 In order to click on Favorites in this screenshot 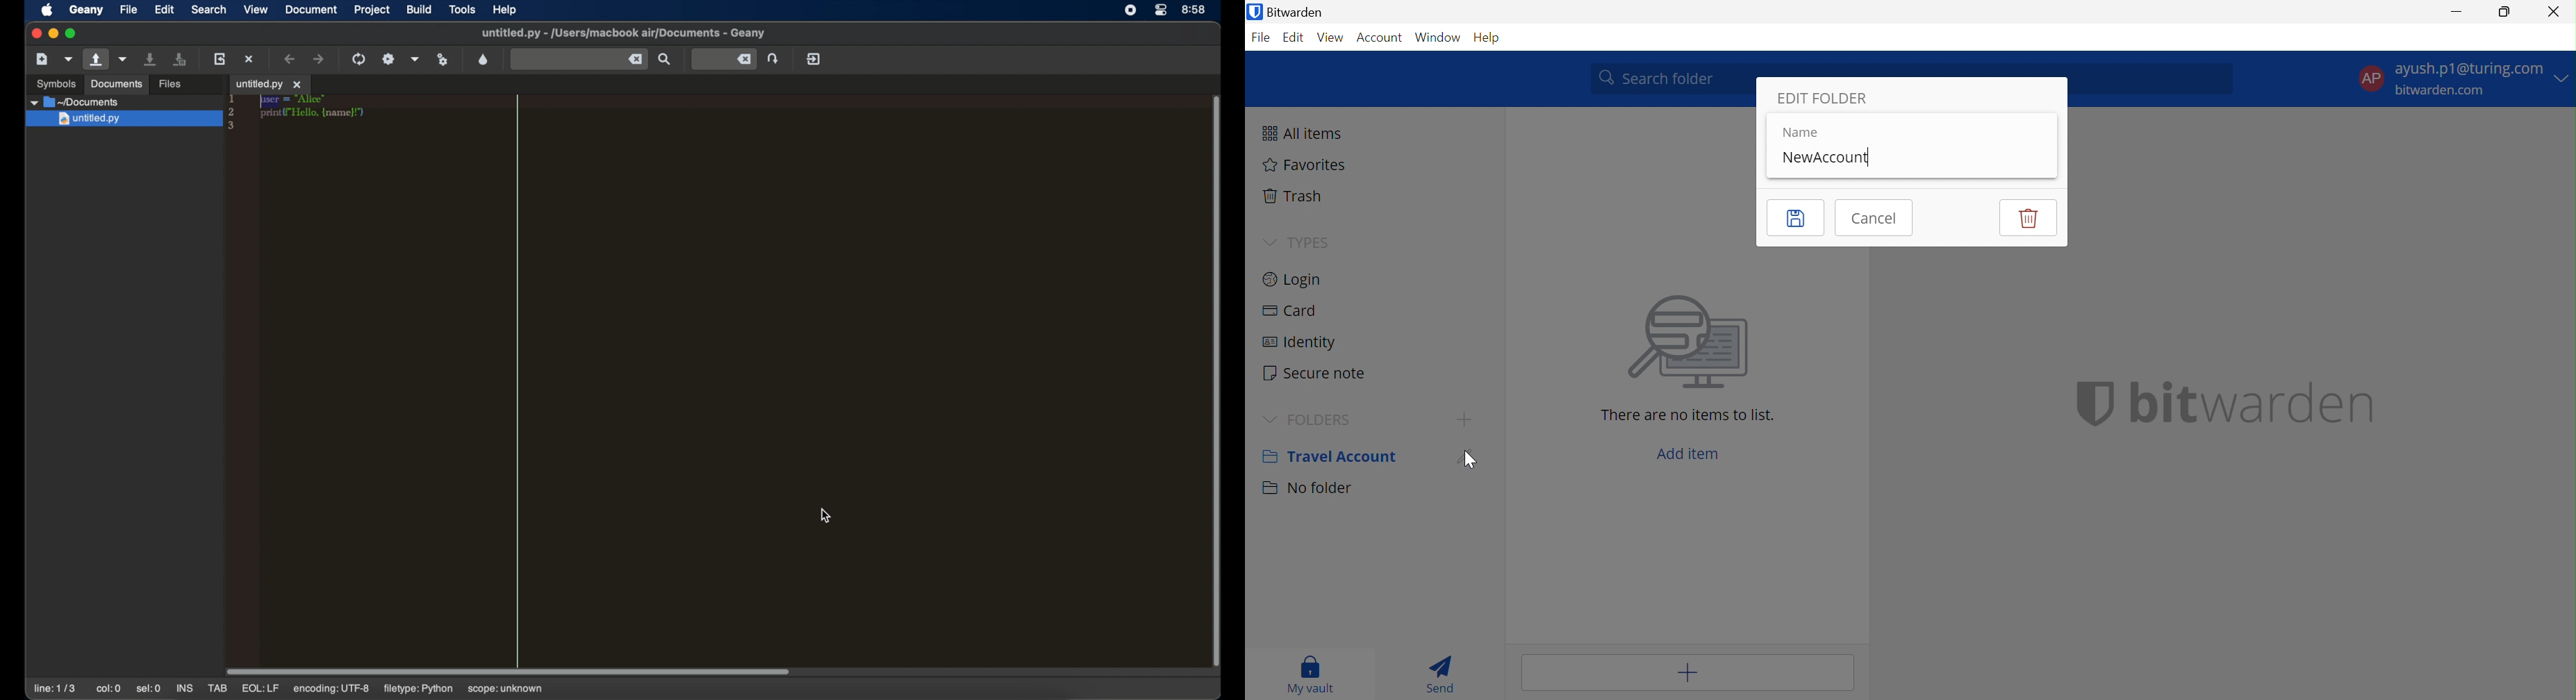, I will do `click(1305, 167)`.